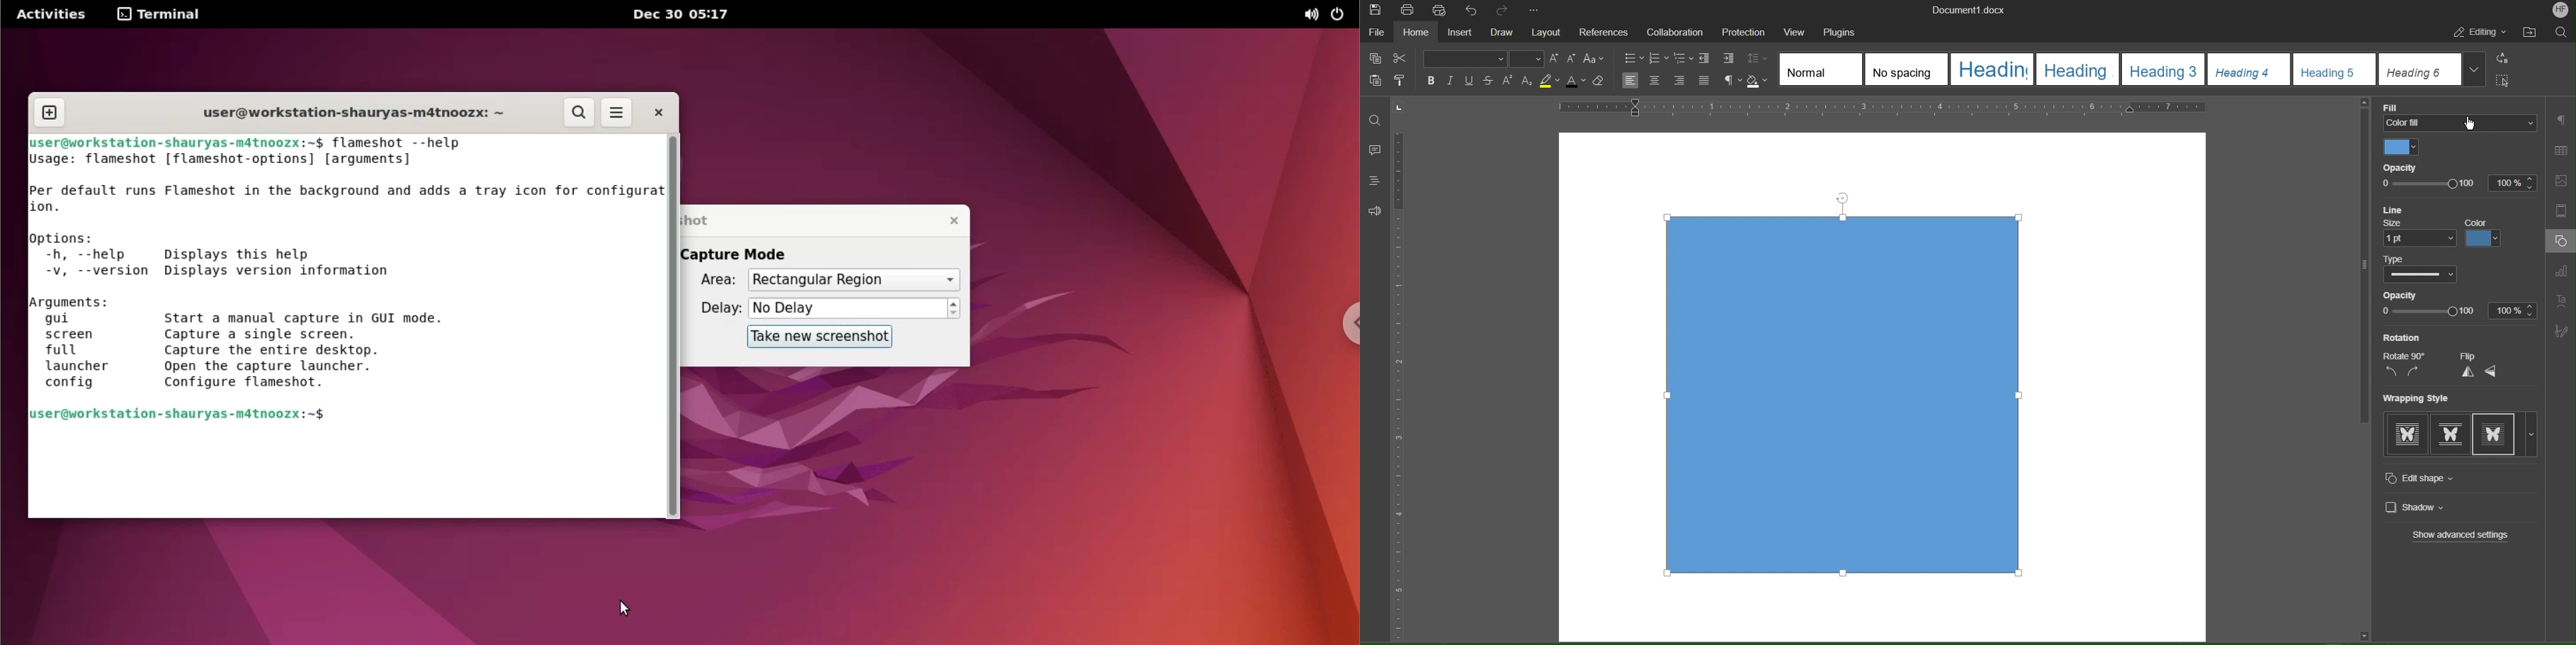 Image resolution: width=2576 pixels, height=672 pixels. What do you see at coordinates (2421, 509) in the screenshot?
I see `Shadow` at bounding box center [2421, 509].